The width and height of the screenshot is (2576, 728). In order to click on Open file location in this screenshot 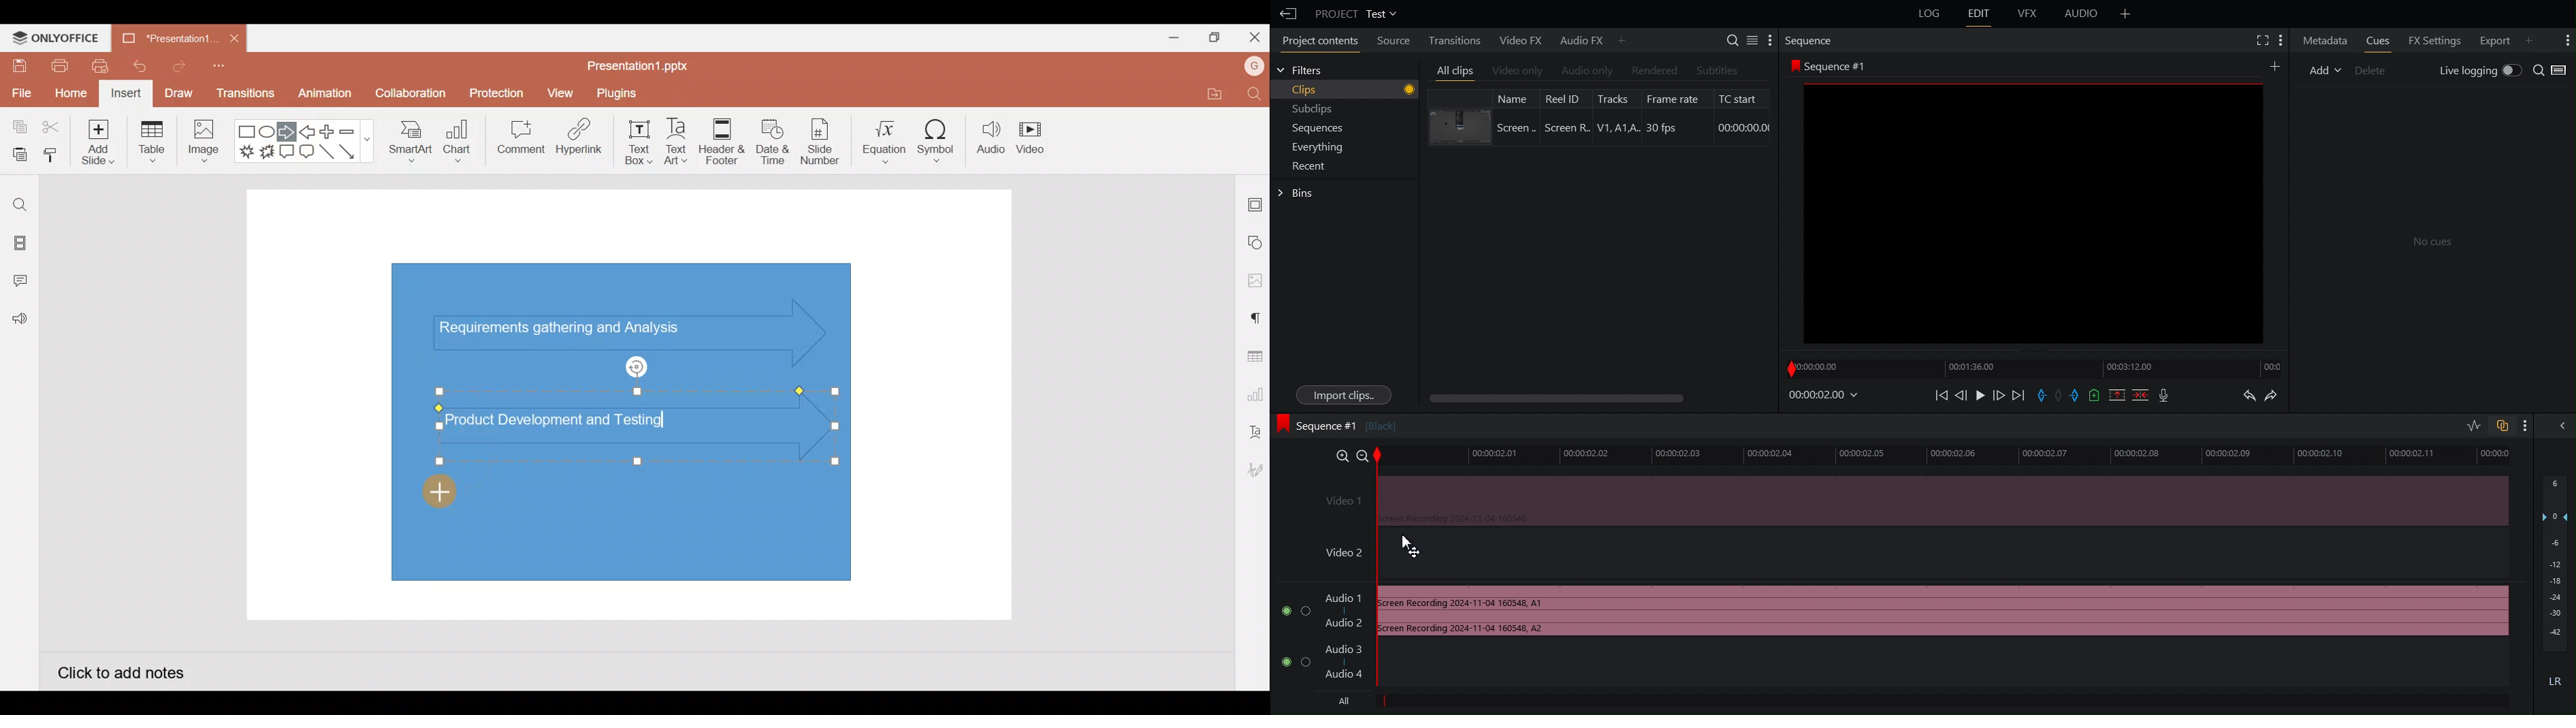, I will do `click(1213, 93)`.